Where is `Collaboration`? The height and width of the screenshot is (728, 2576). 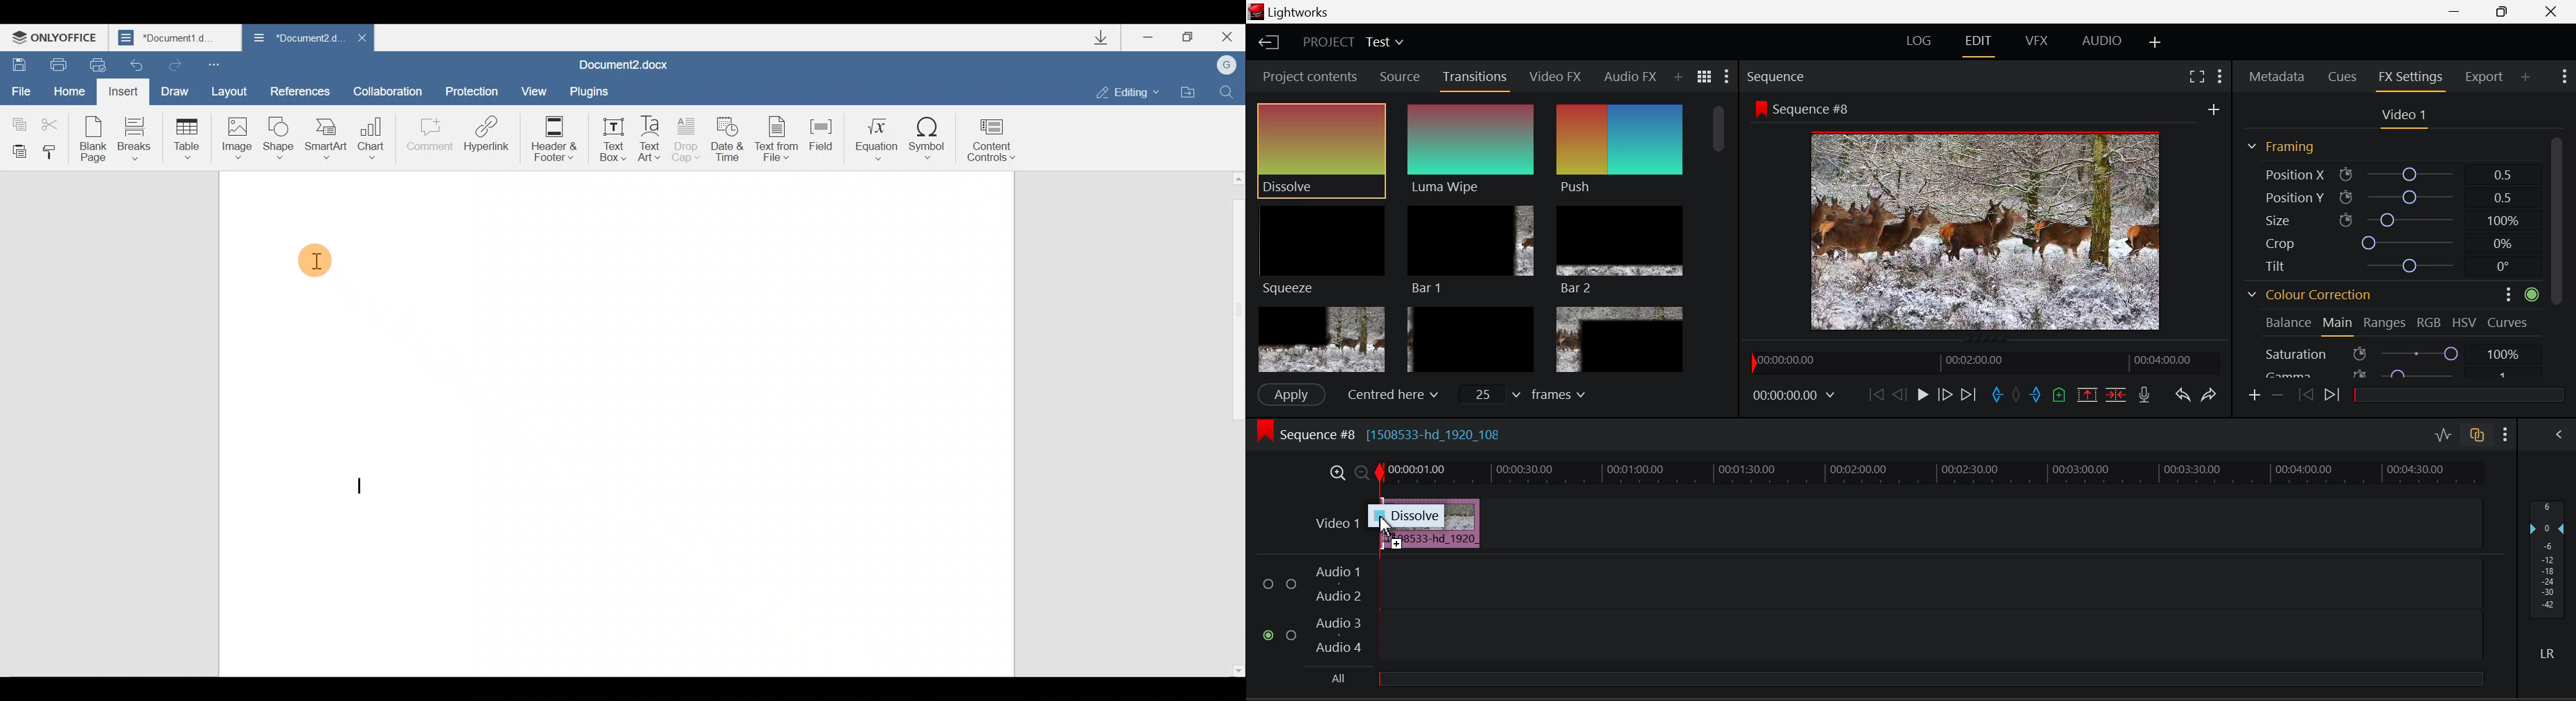
Collaboration is located at coordinates (388, 89).